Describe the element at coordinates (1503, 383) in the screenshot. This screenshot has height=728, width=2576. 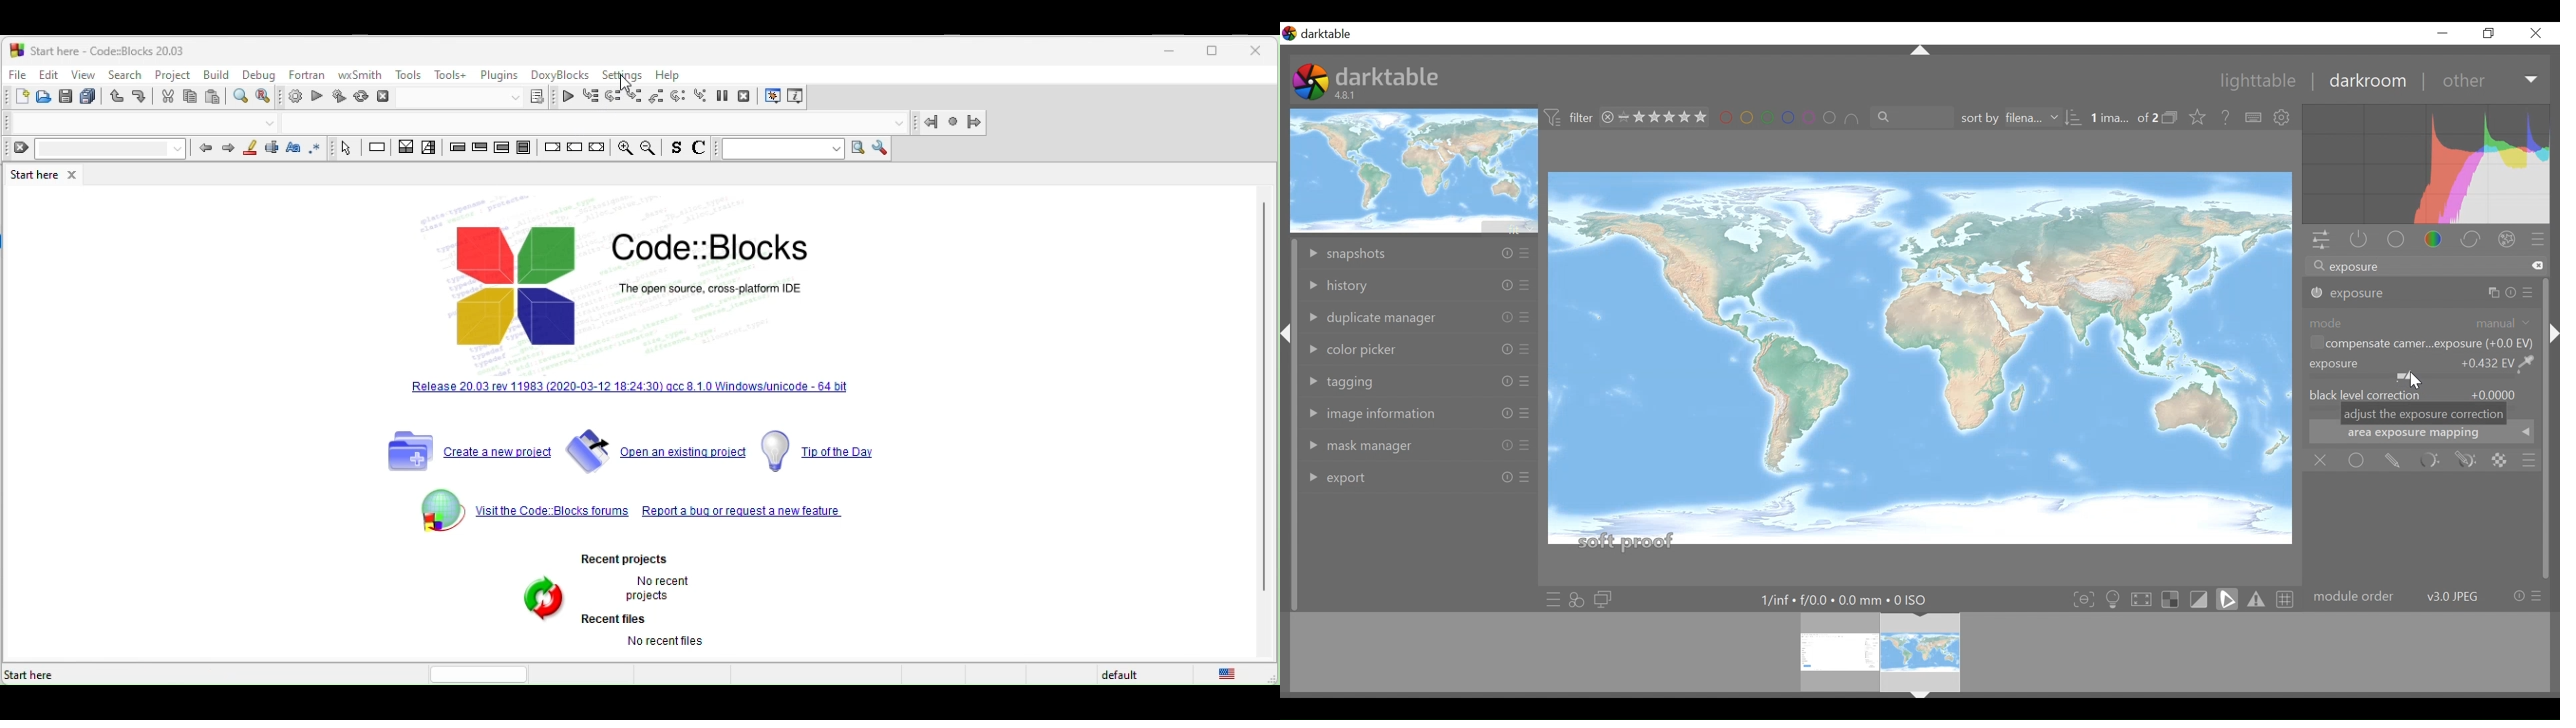
I see `` at that location.